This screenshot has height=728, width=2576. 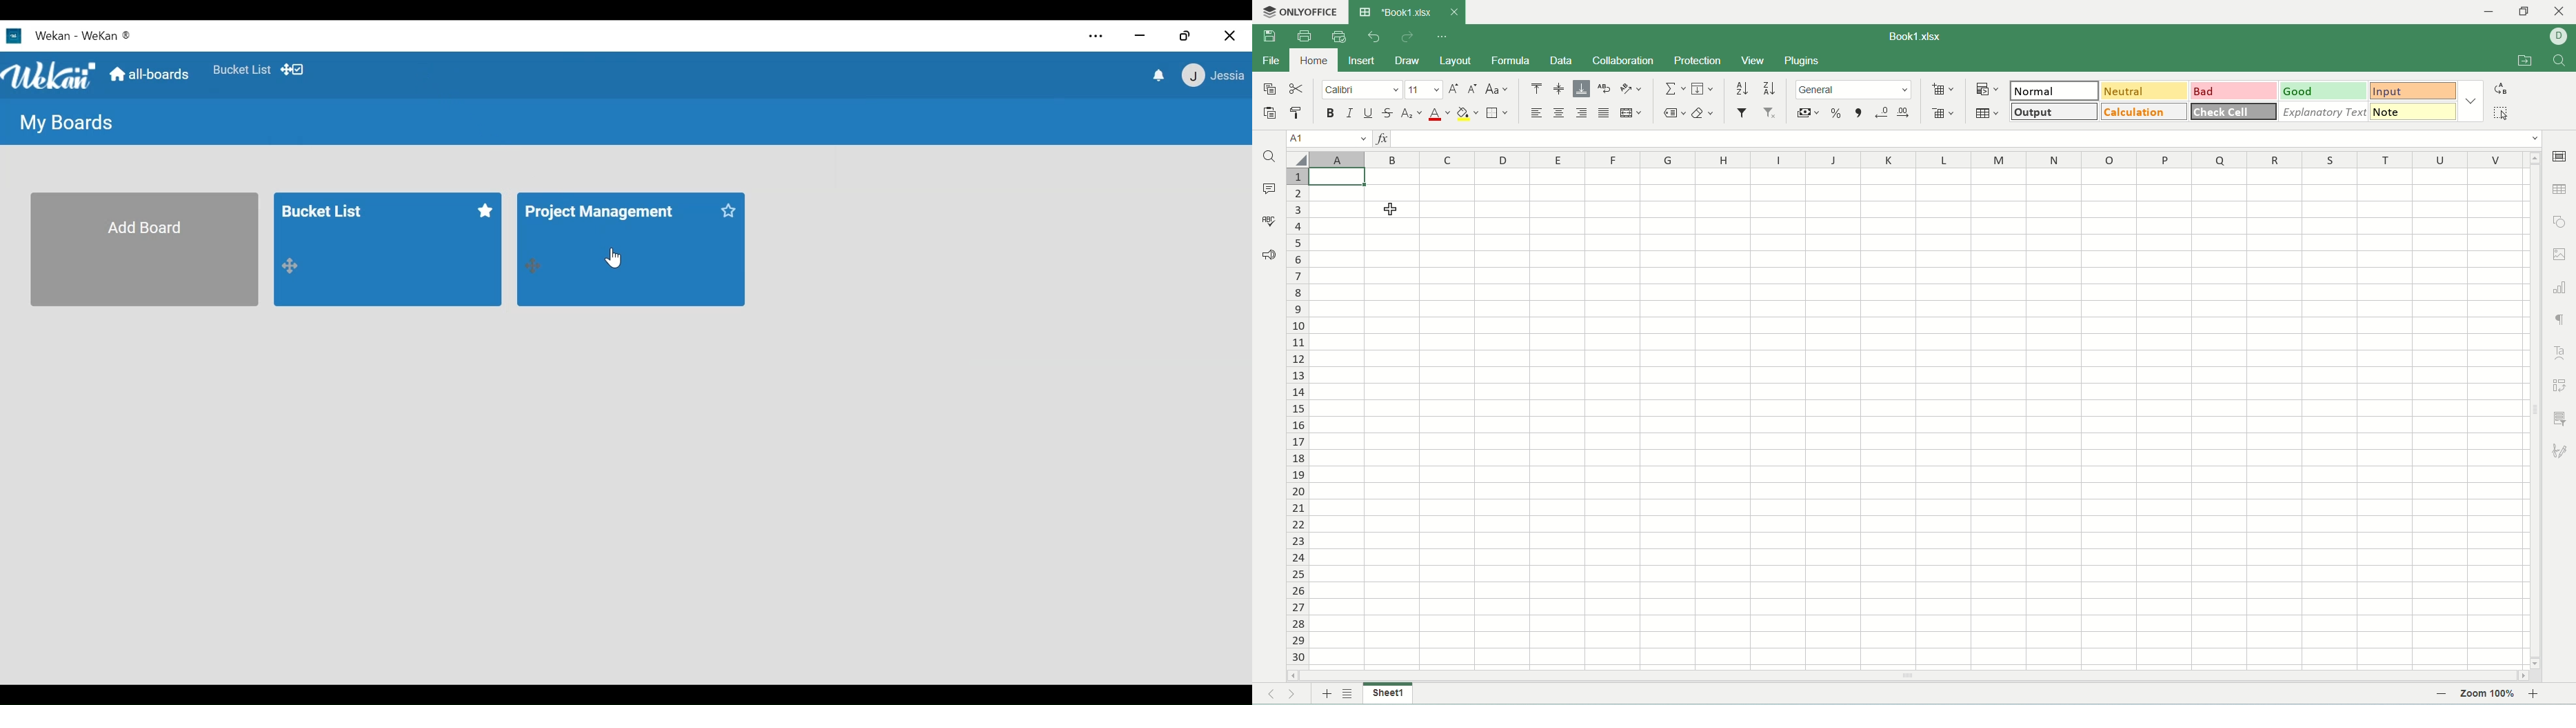 I want to click on previous, so click(x=1269, y=695).